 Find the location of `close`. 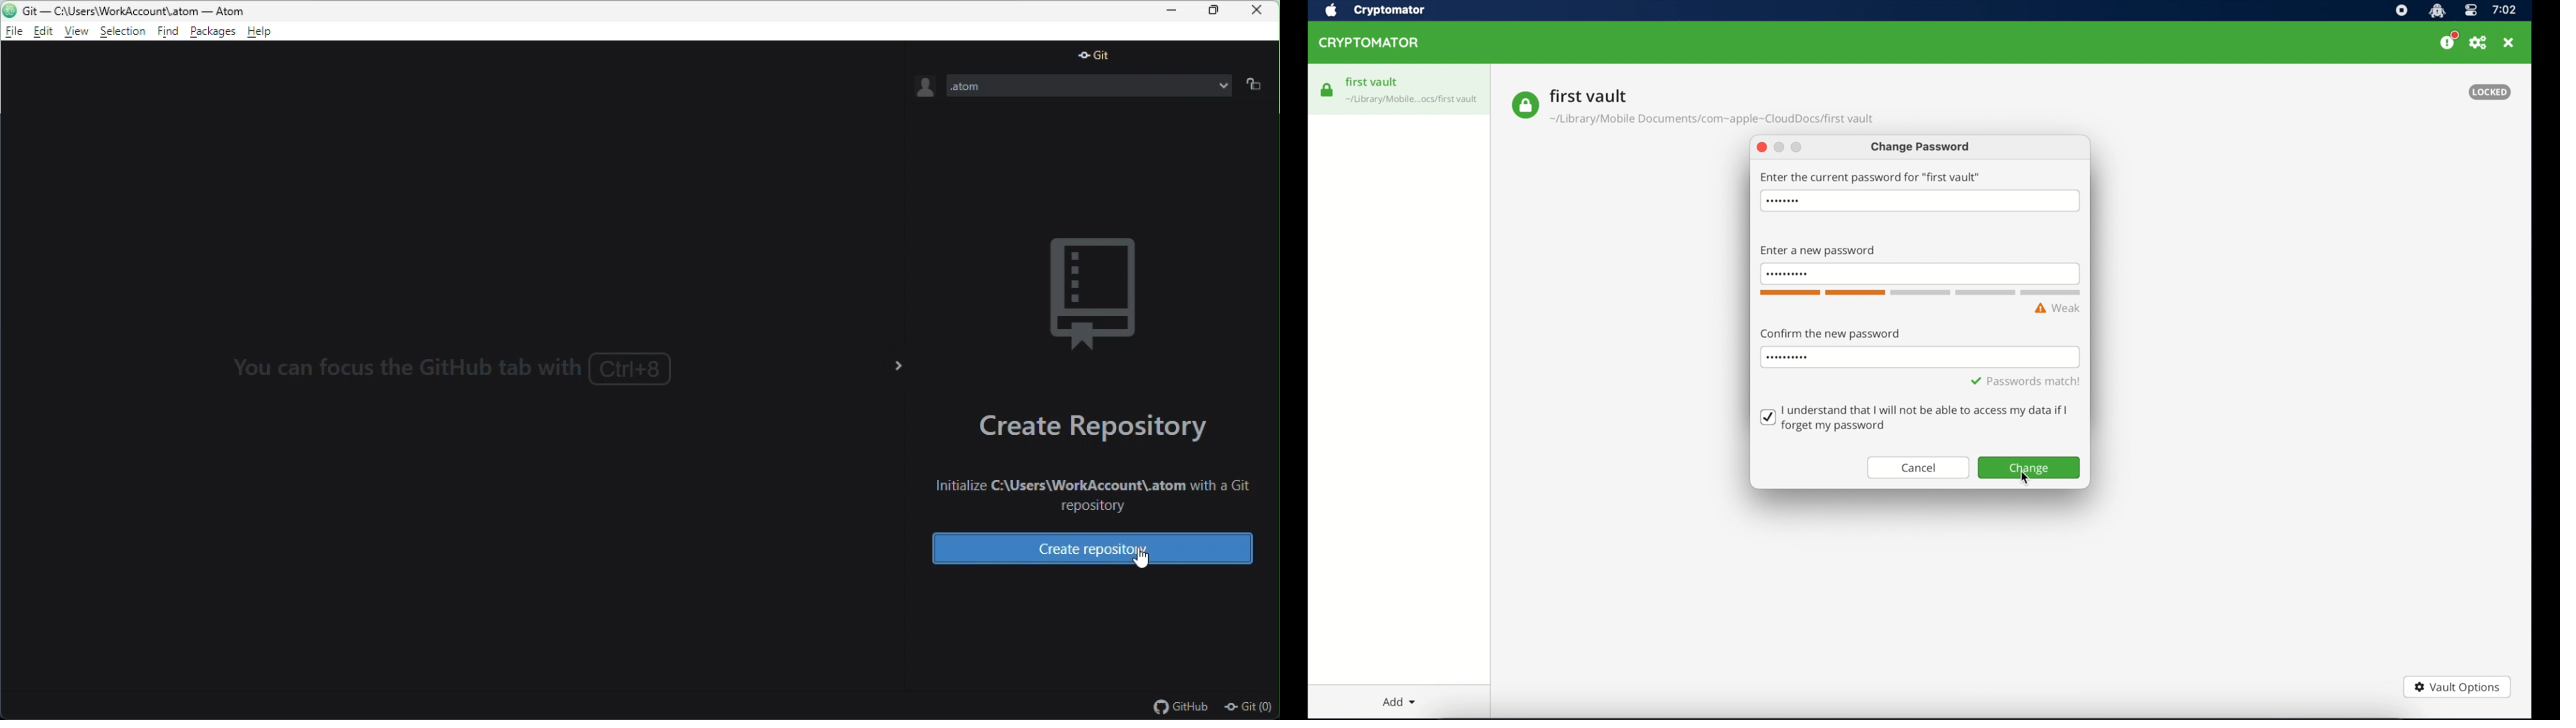

close is located at coordinates (2509, 43).